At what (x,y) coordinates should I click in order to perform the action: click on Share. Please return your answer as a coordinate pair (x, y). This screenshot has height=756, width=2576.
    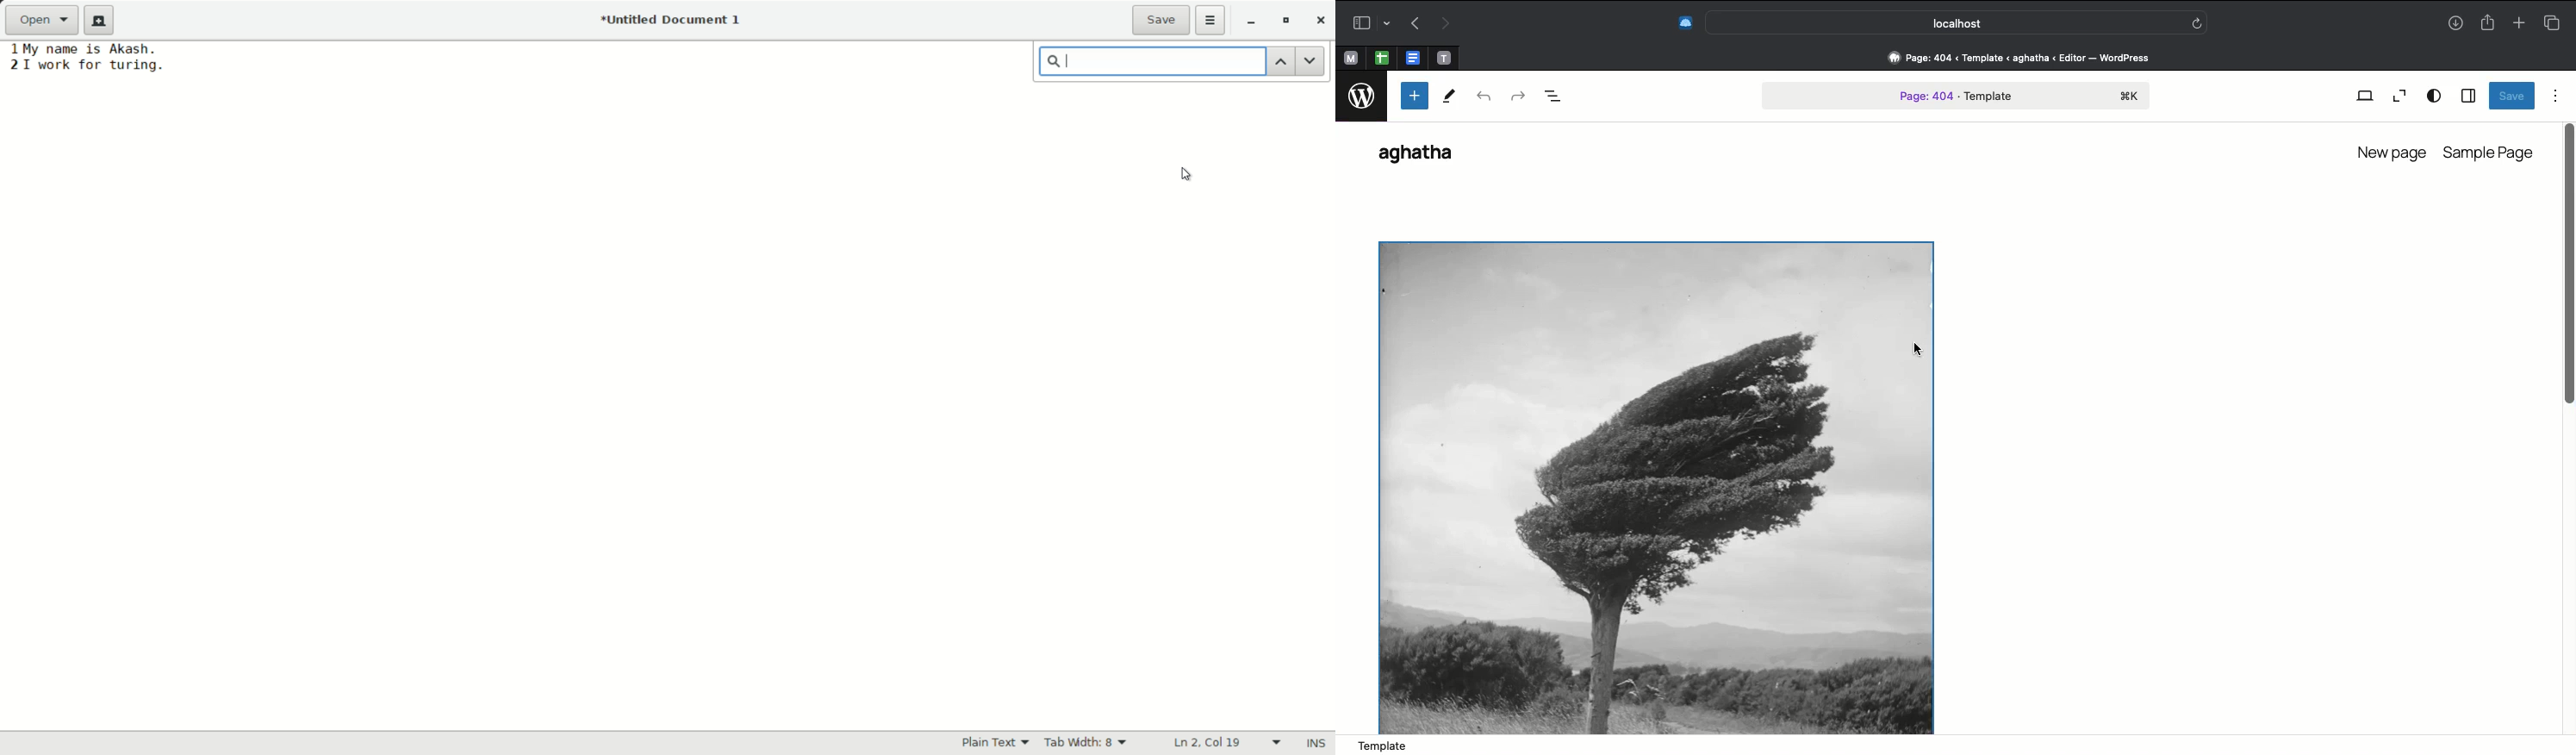
    Looking at the image, I should click on (2486, 21).